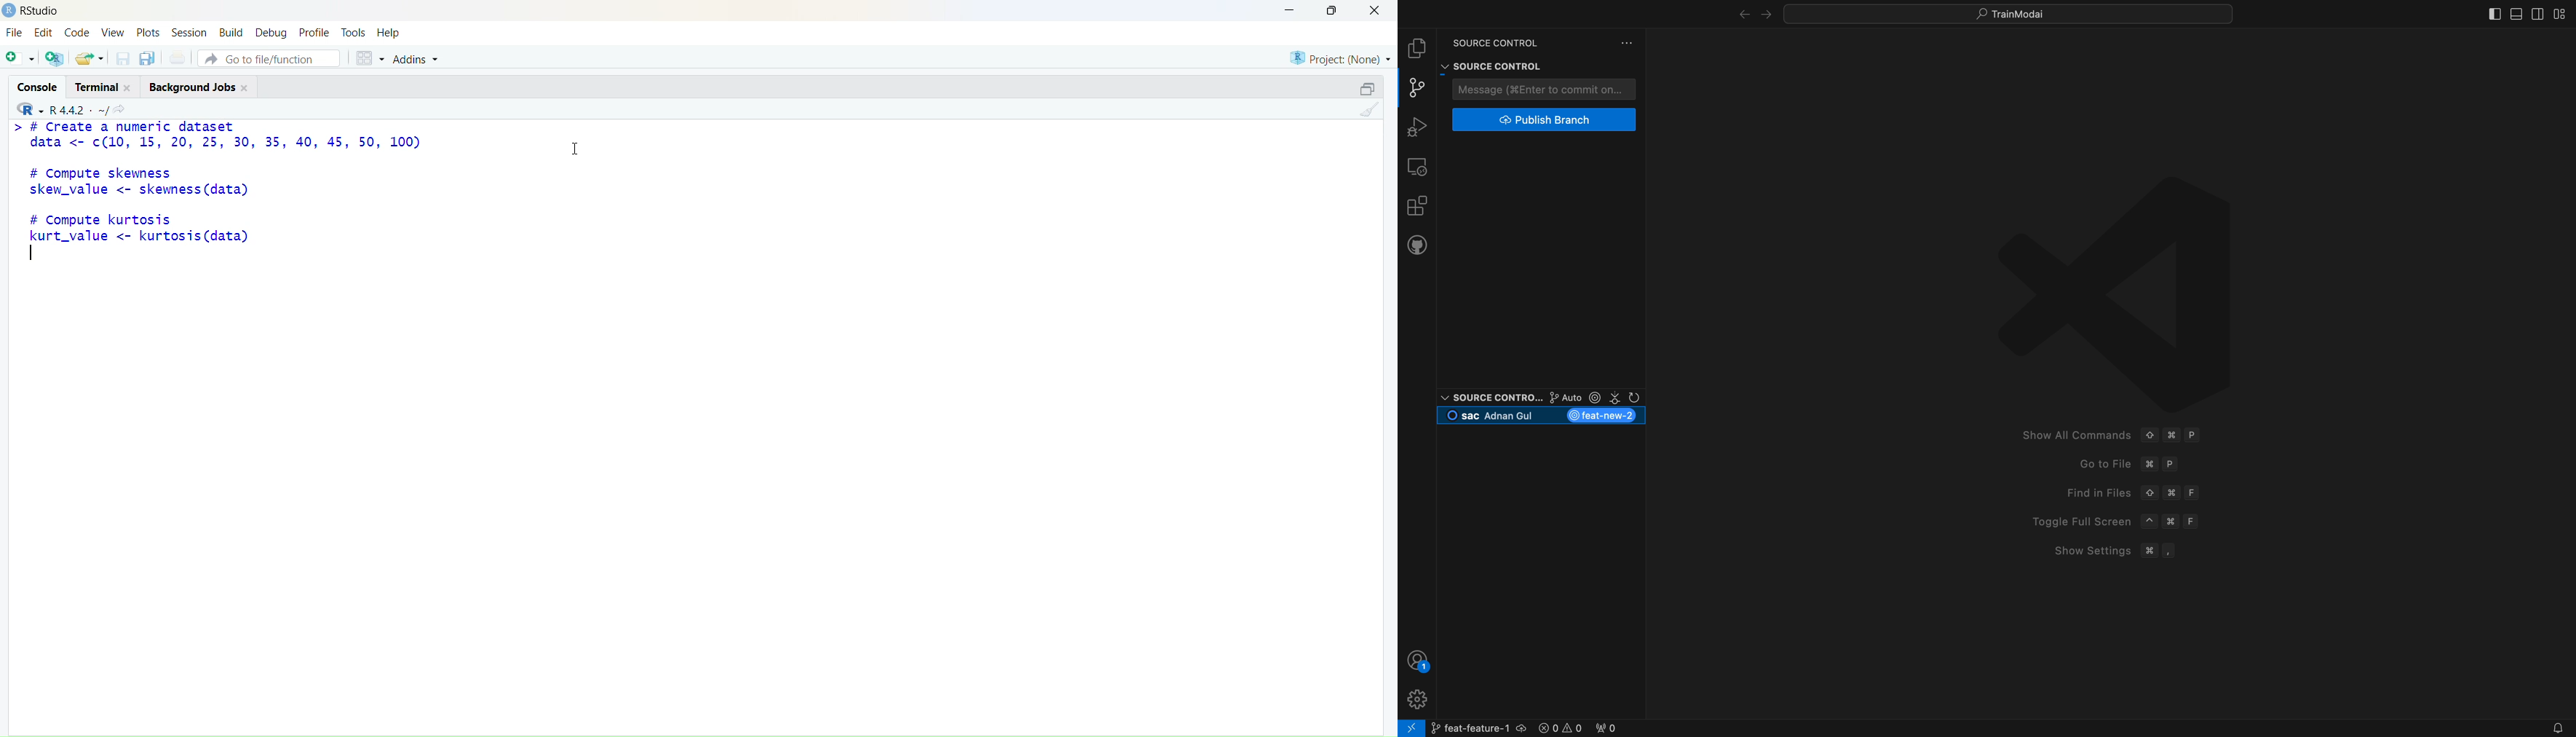 The height and width of the screenshot is (756, 2576). What do you see at coordinates (226, 190) in the screenshot?
I see `data <- c(10, 15, 20, 25, 30, 35, 40, 45, 50, 100) # Compute skewness skew_value <- skewness (data)# Compute kurtosiskurt_value <- kurtosis(data)|` at bounding box center [226, 190].